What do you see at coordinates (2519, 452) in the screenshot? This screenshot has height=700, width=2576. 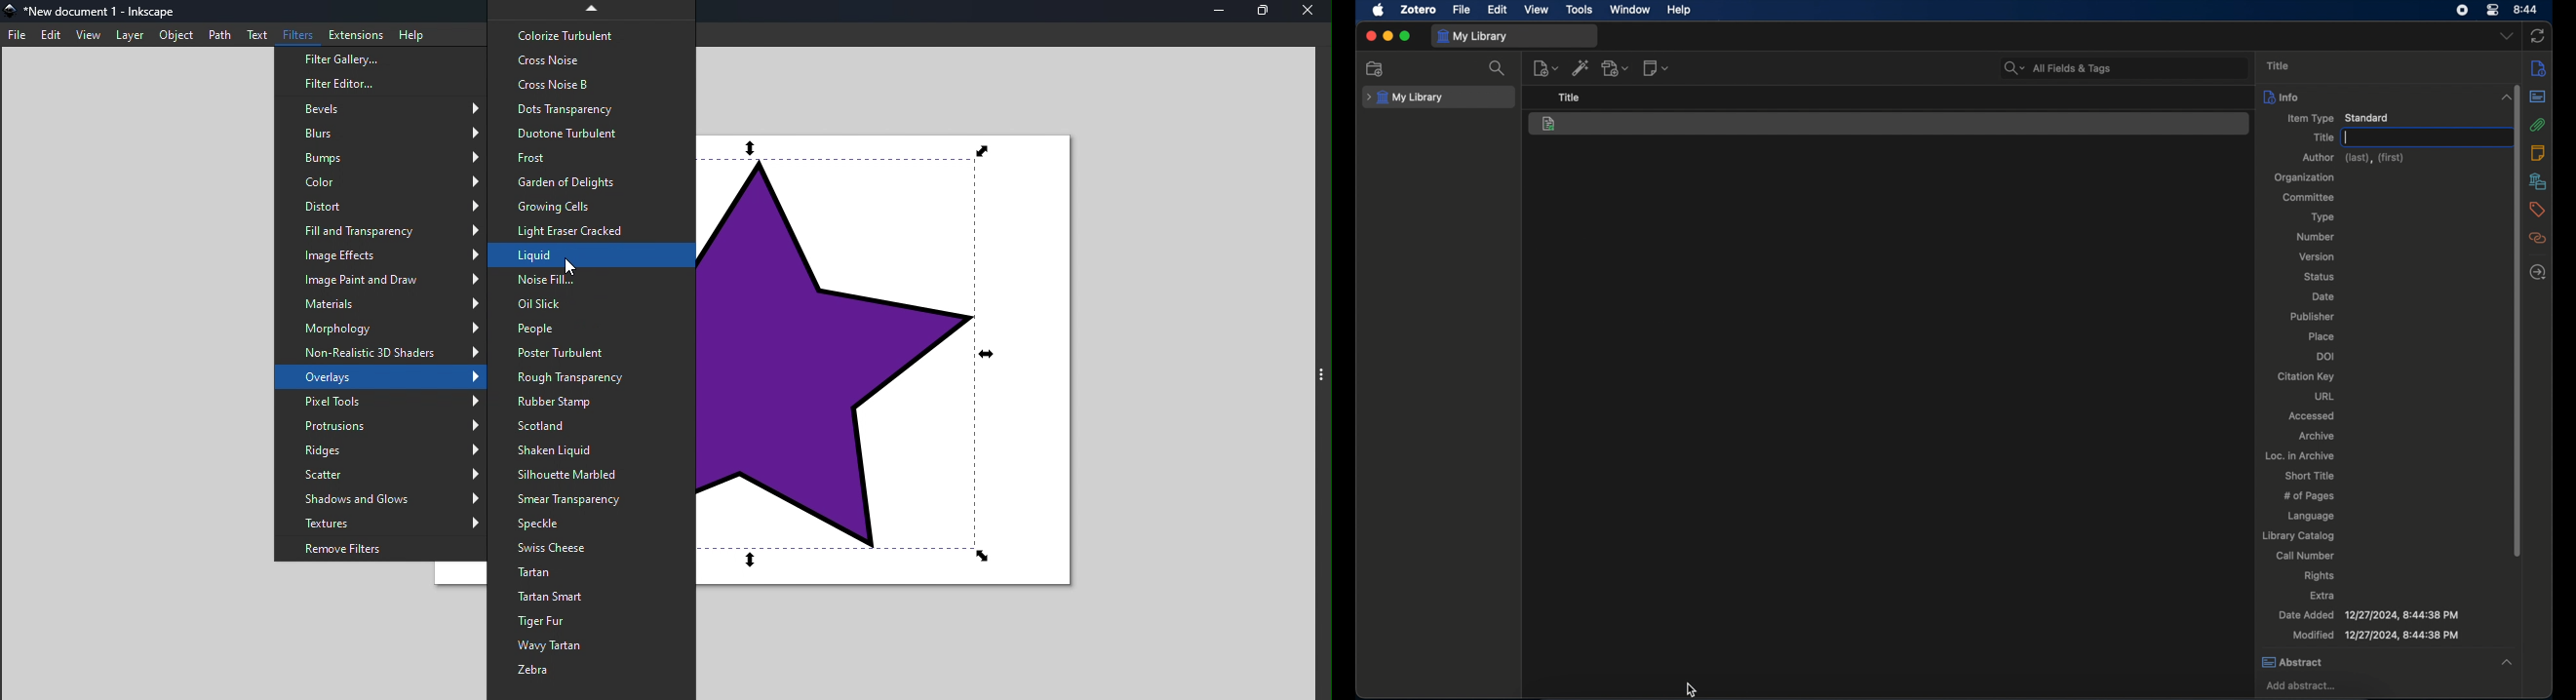 I see `vertical scrollbar` at bounding box center [2519, 452].